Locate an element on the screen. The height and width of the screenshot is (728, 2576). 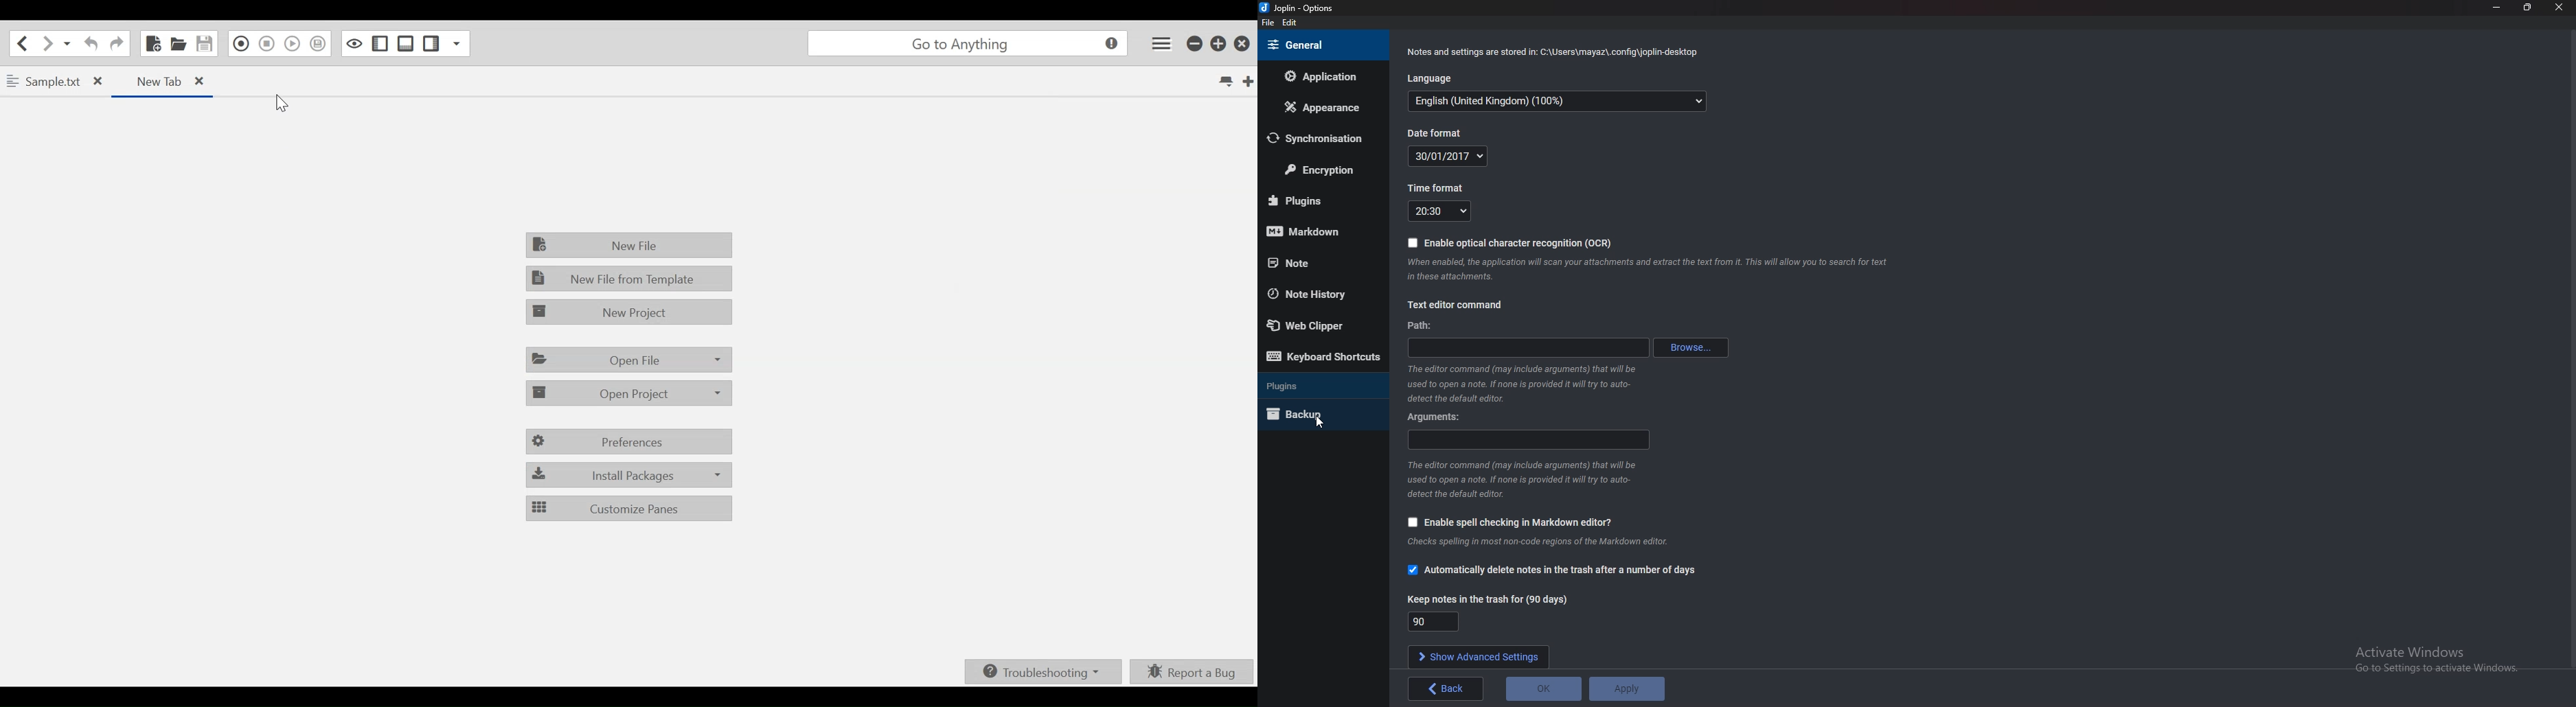
Resize is located at coordinates (2528, 8).